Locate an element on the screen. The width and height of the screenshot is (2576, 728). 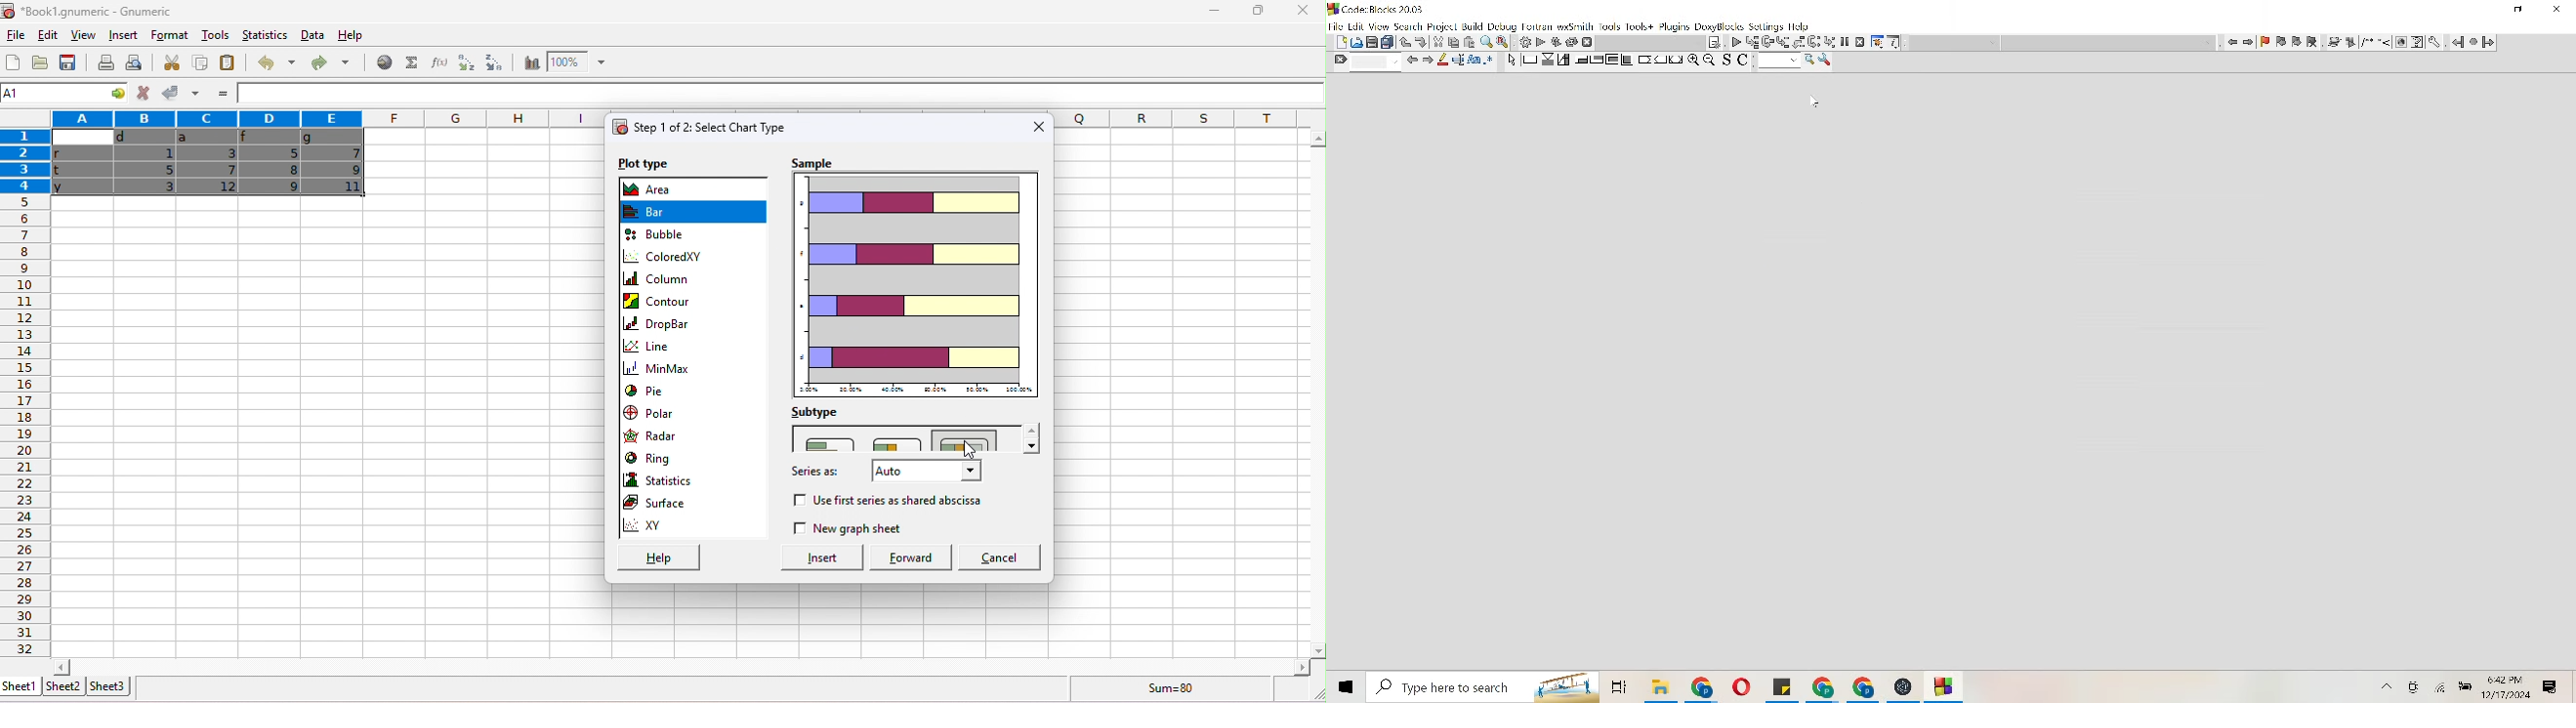
print preview is located at coordinates (137, 62).